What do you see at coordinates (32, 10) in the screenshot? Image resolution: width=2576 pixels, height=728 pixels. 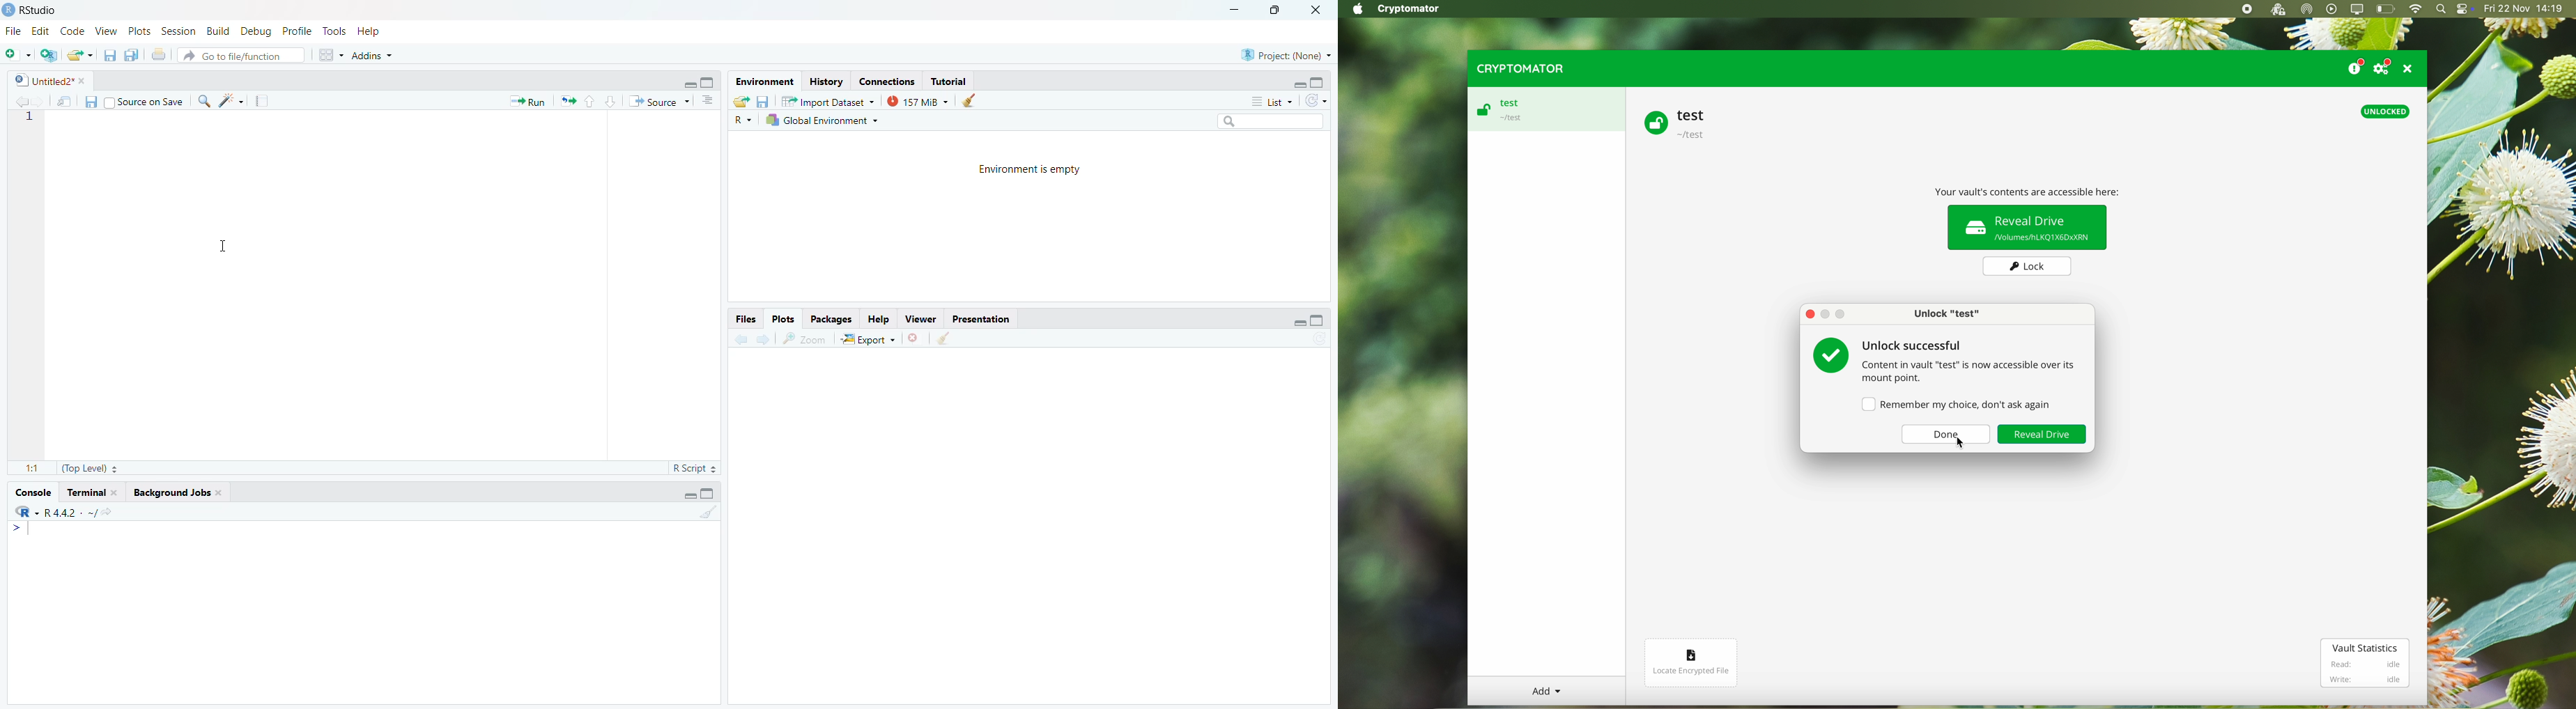 I see `RStudio` at bounding box center [32, 10].